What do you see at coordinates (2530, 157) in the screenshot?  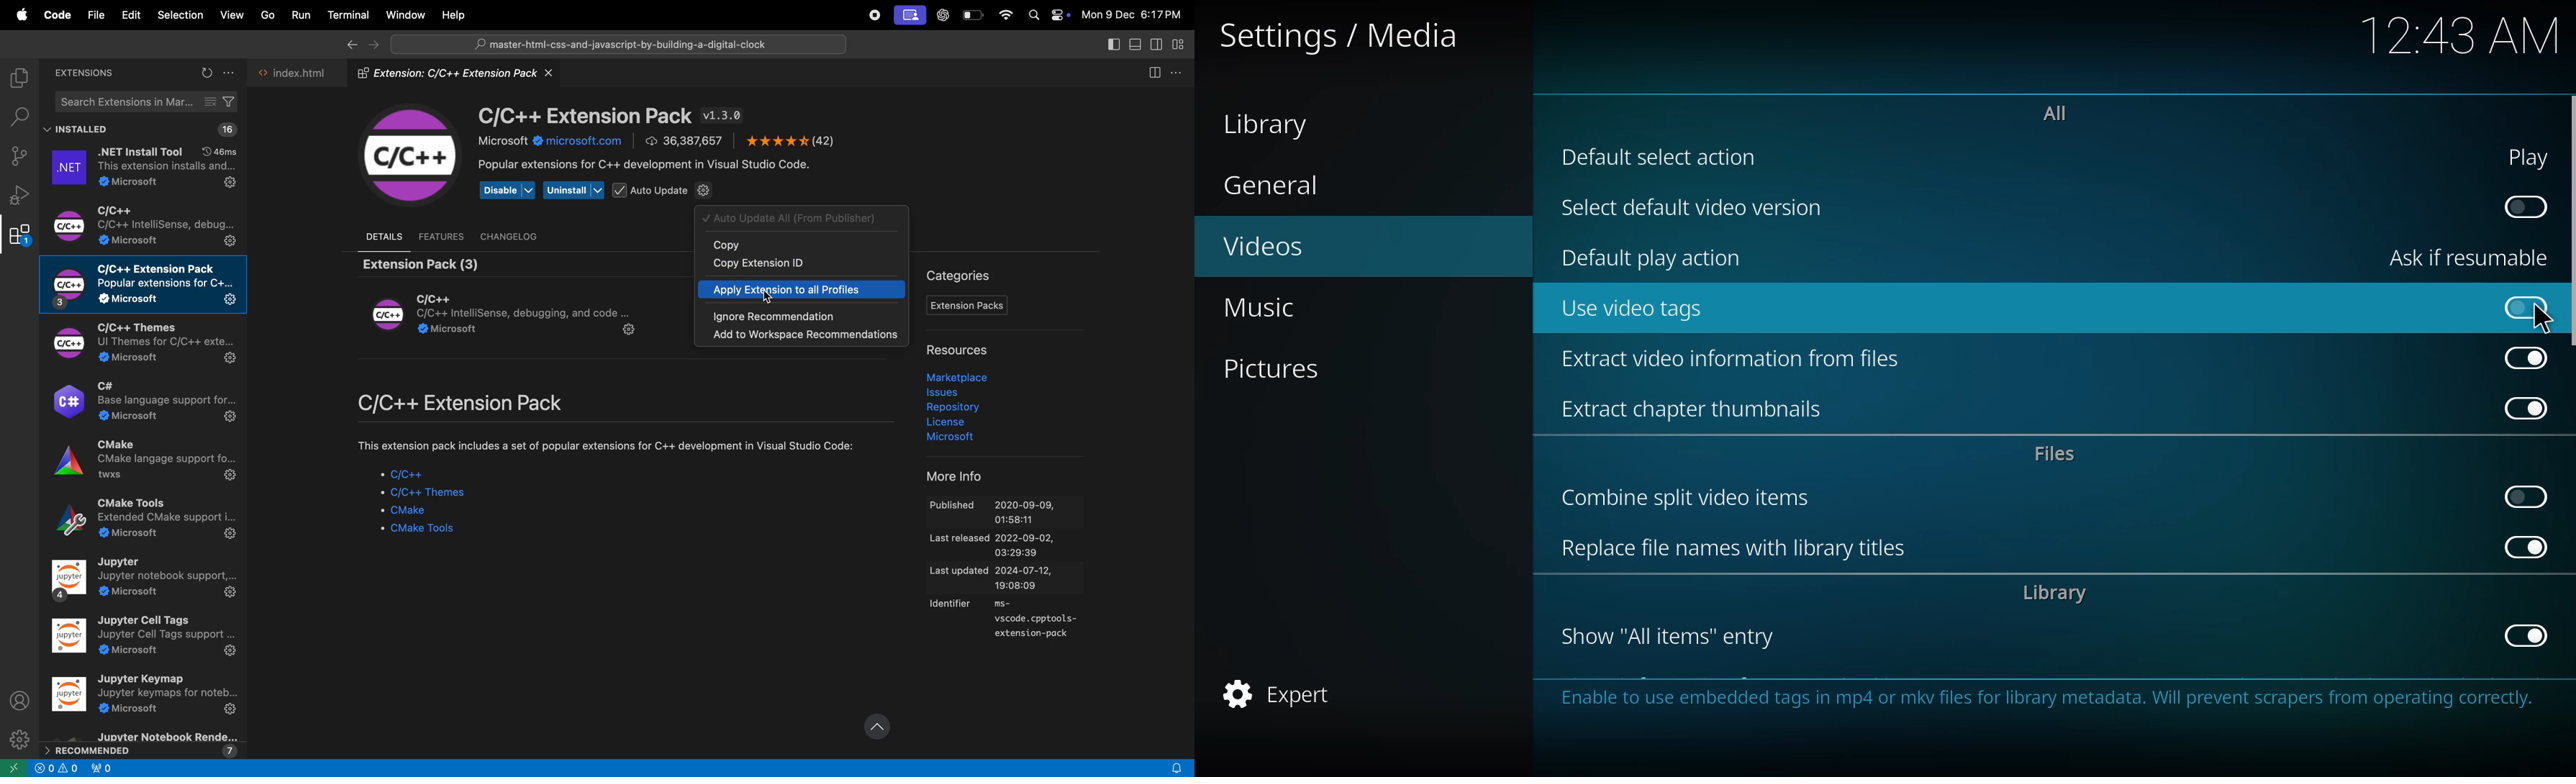 I see `play` at bounding box center [2530, 157].